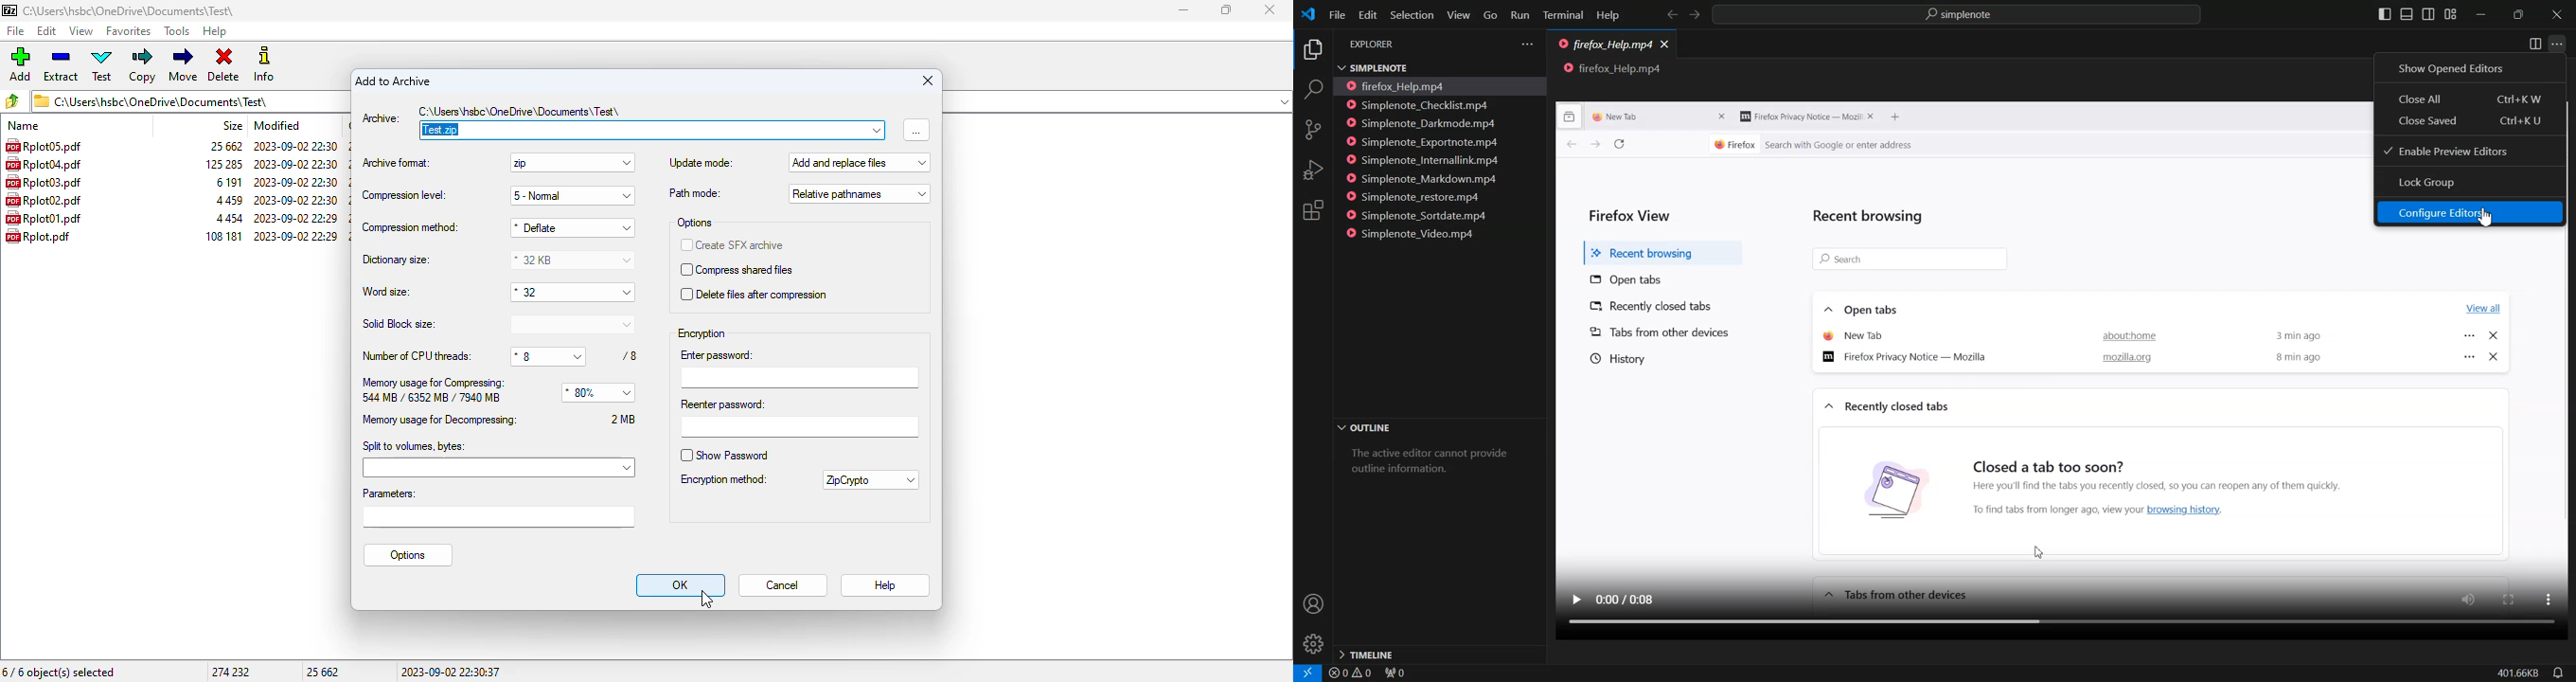 Image resolution: width=2576 pixels, height=700 pixels. I want to click on The active editor cannot provide
outline information., so click(1434, 466).